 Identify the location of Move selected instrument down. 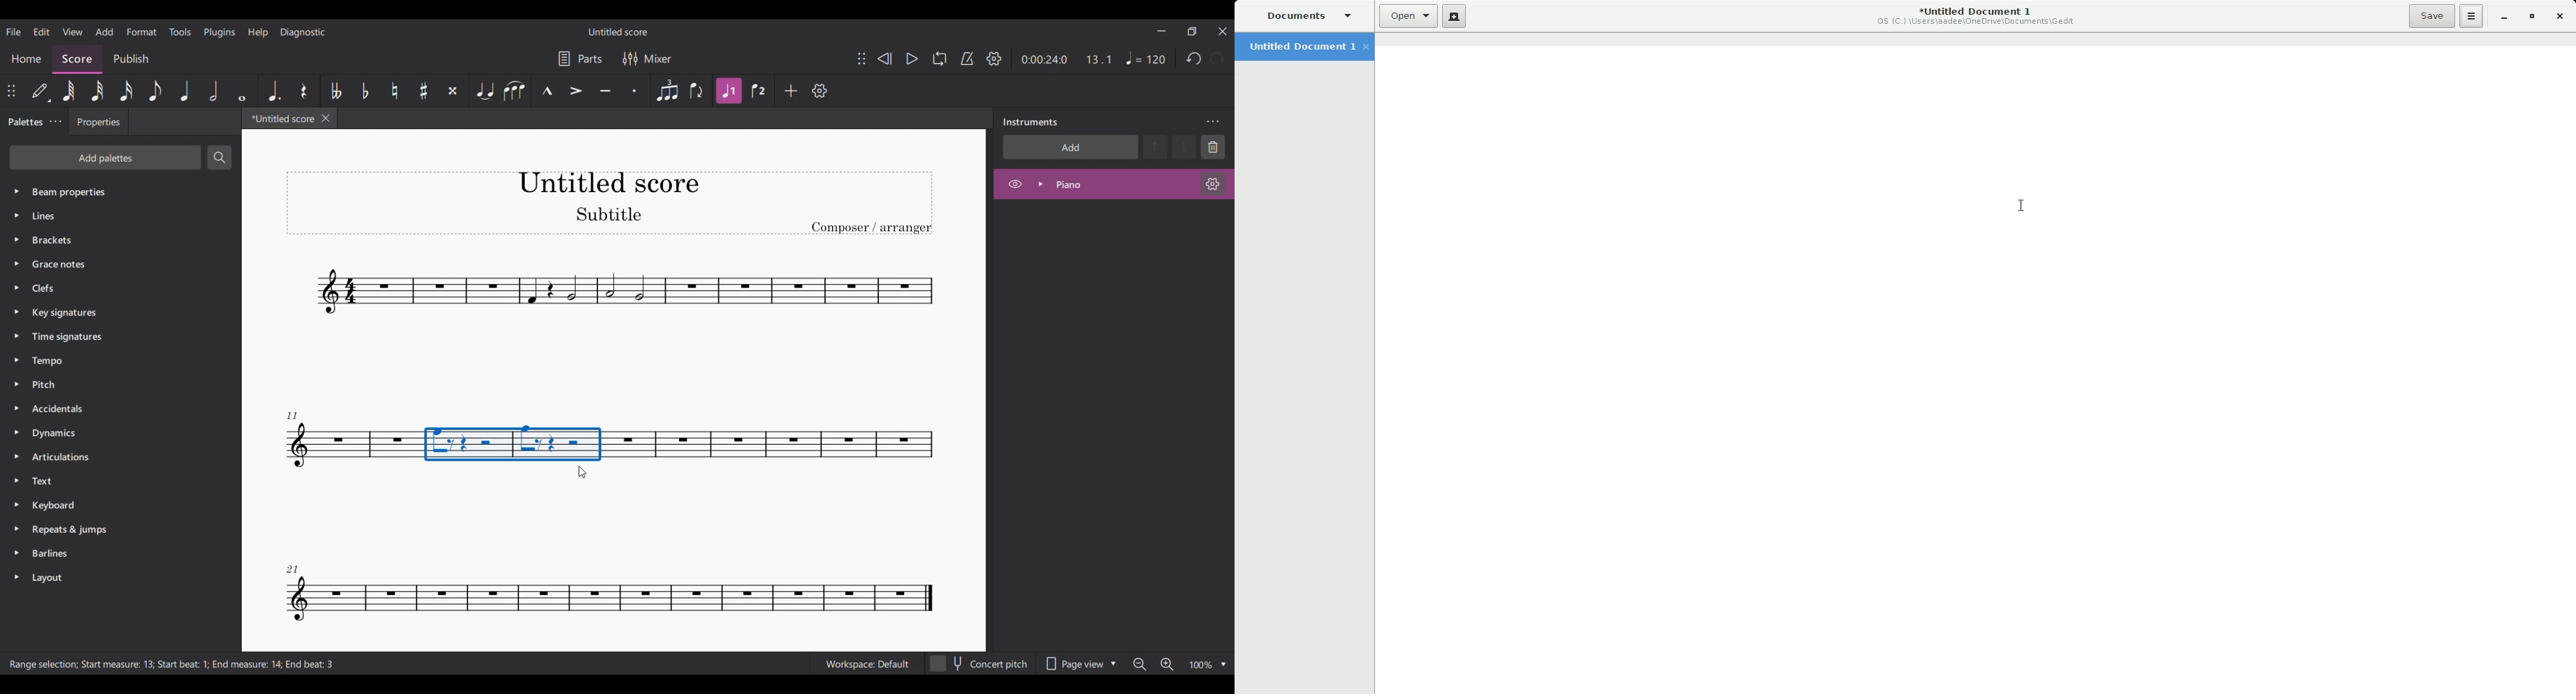
(1184, 147).